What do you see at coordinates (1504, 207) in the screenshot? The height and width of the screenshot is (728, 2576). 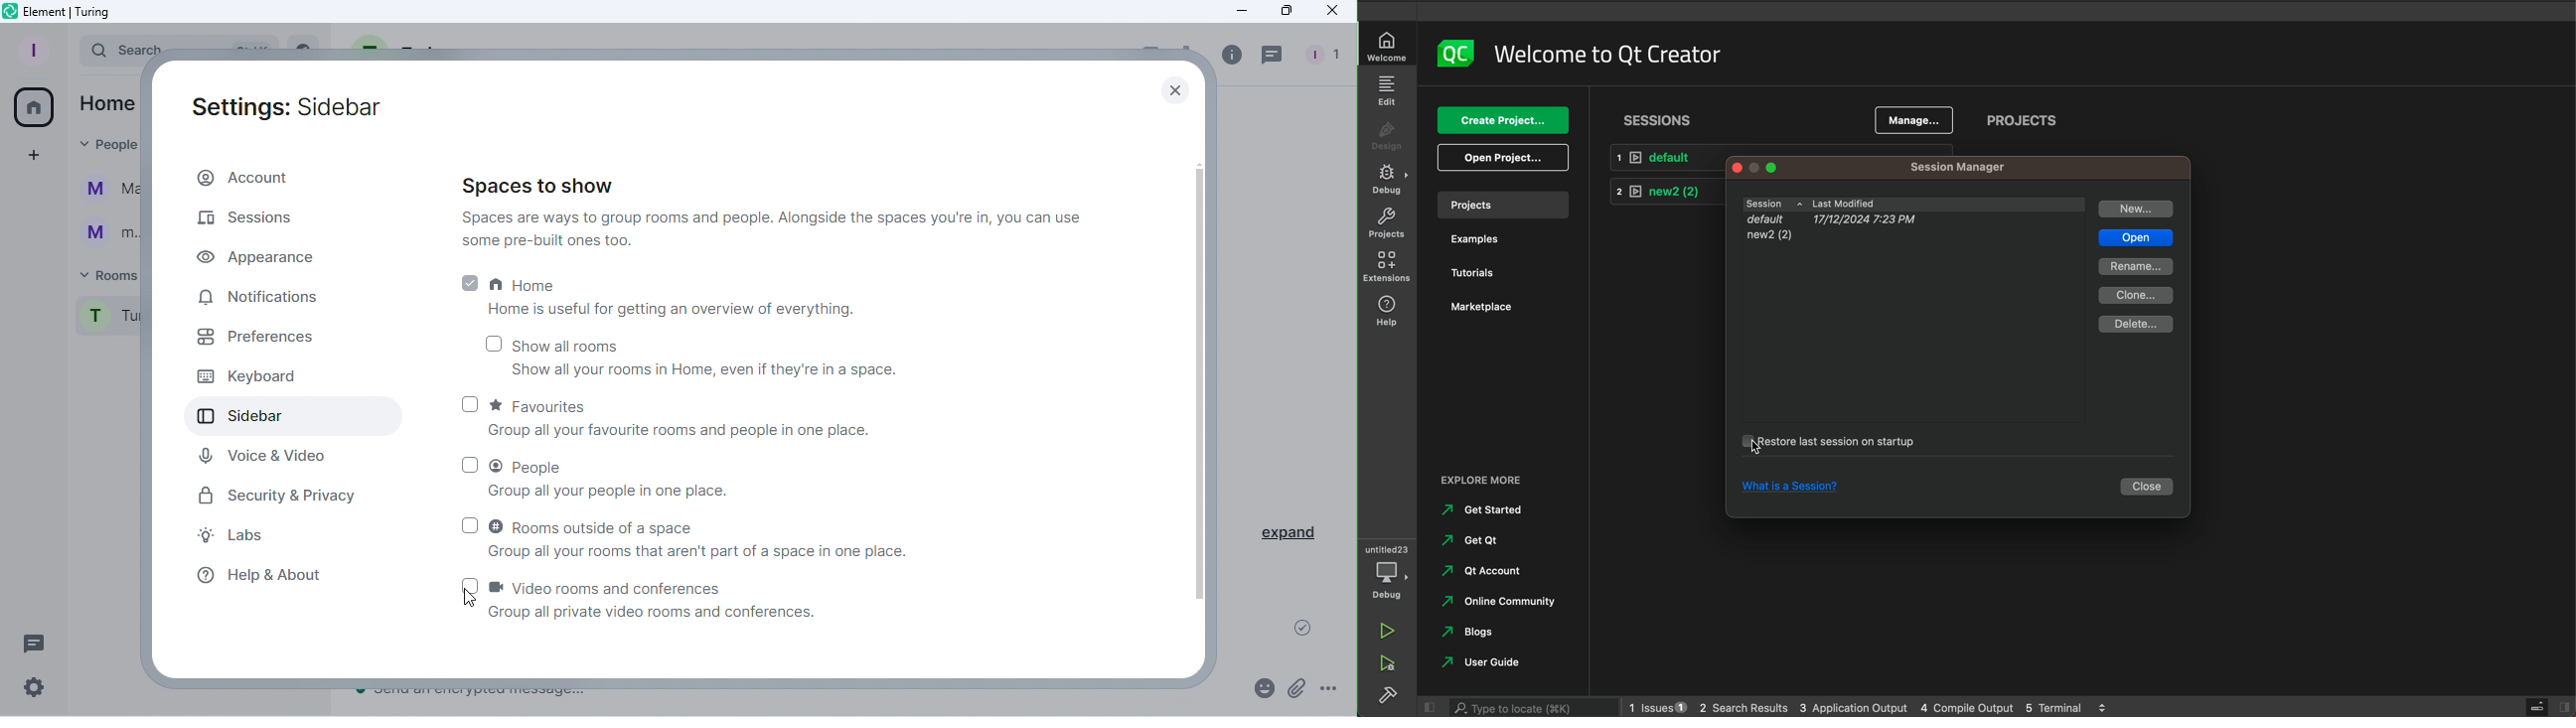 I see `projects` at bounding box center [1504, 207].